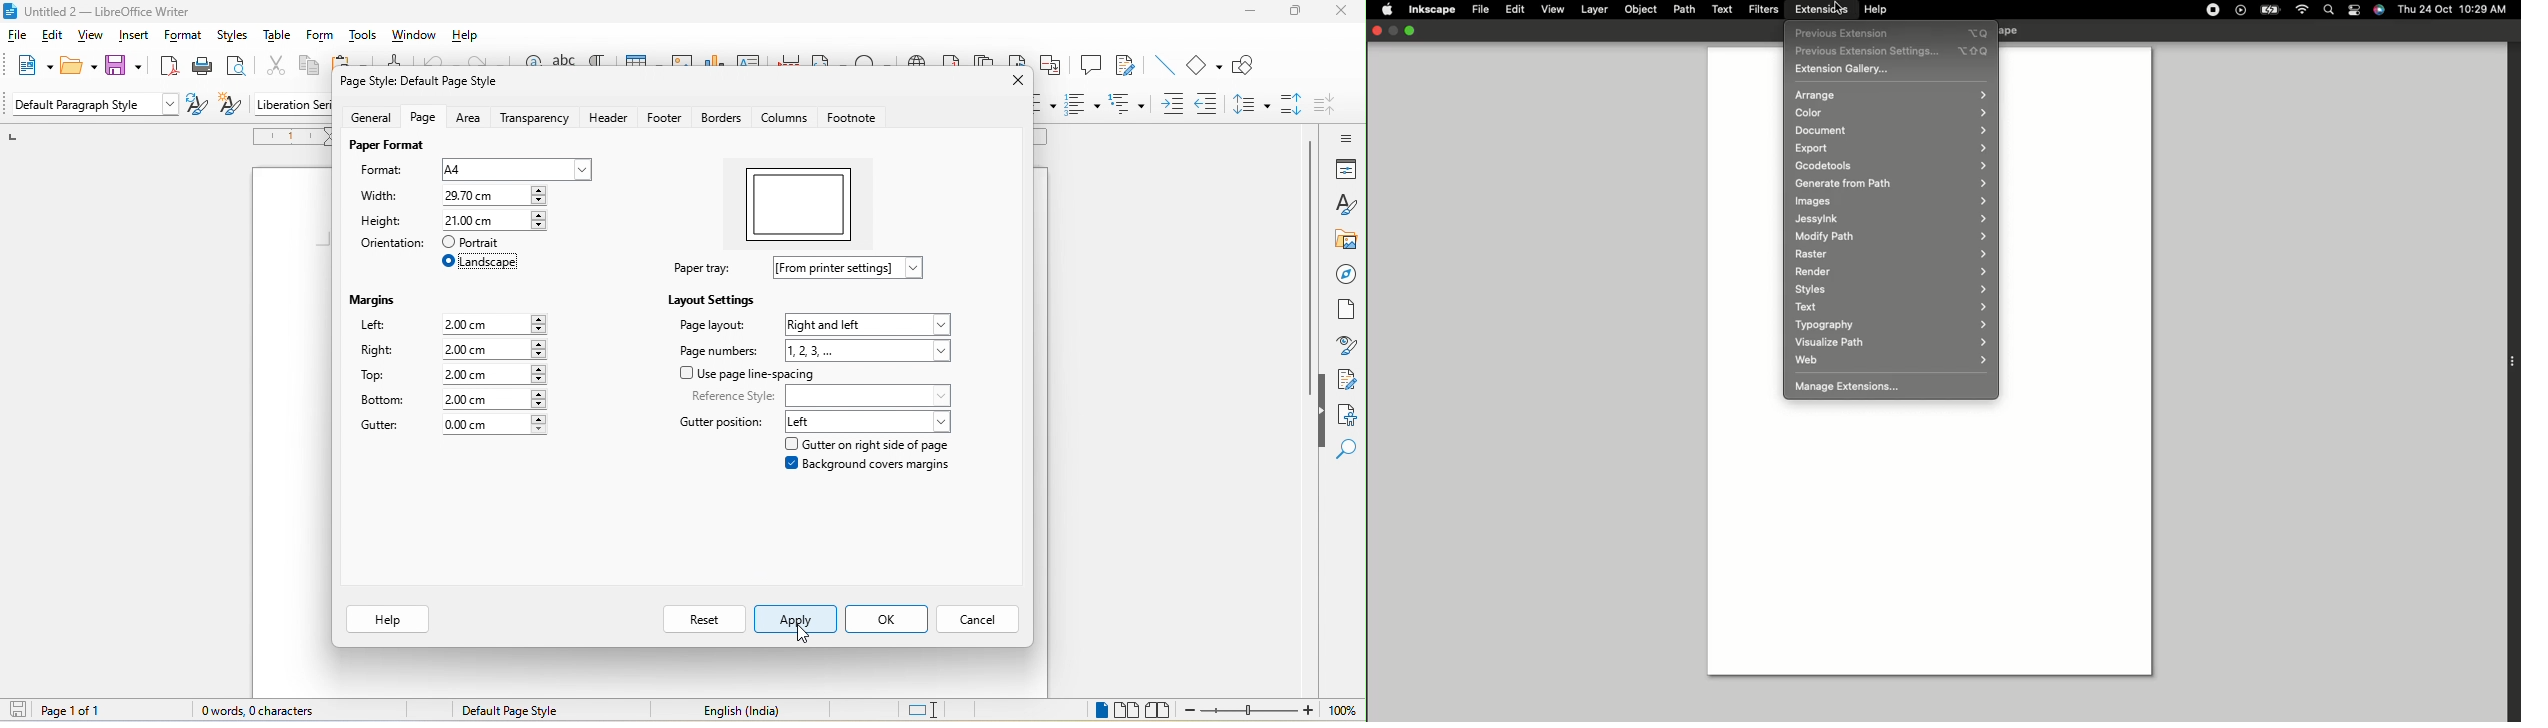  I want to click on file, so click(18, 37).